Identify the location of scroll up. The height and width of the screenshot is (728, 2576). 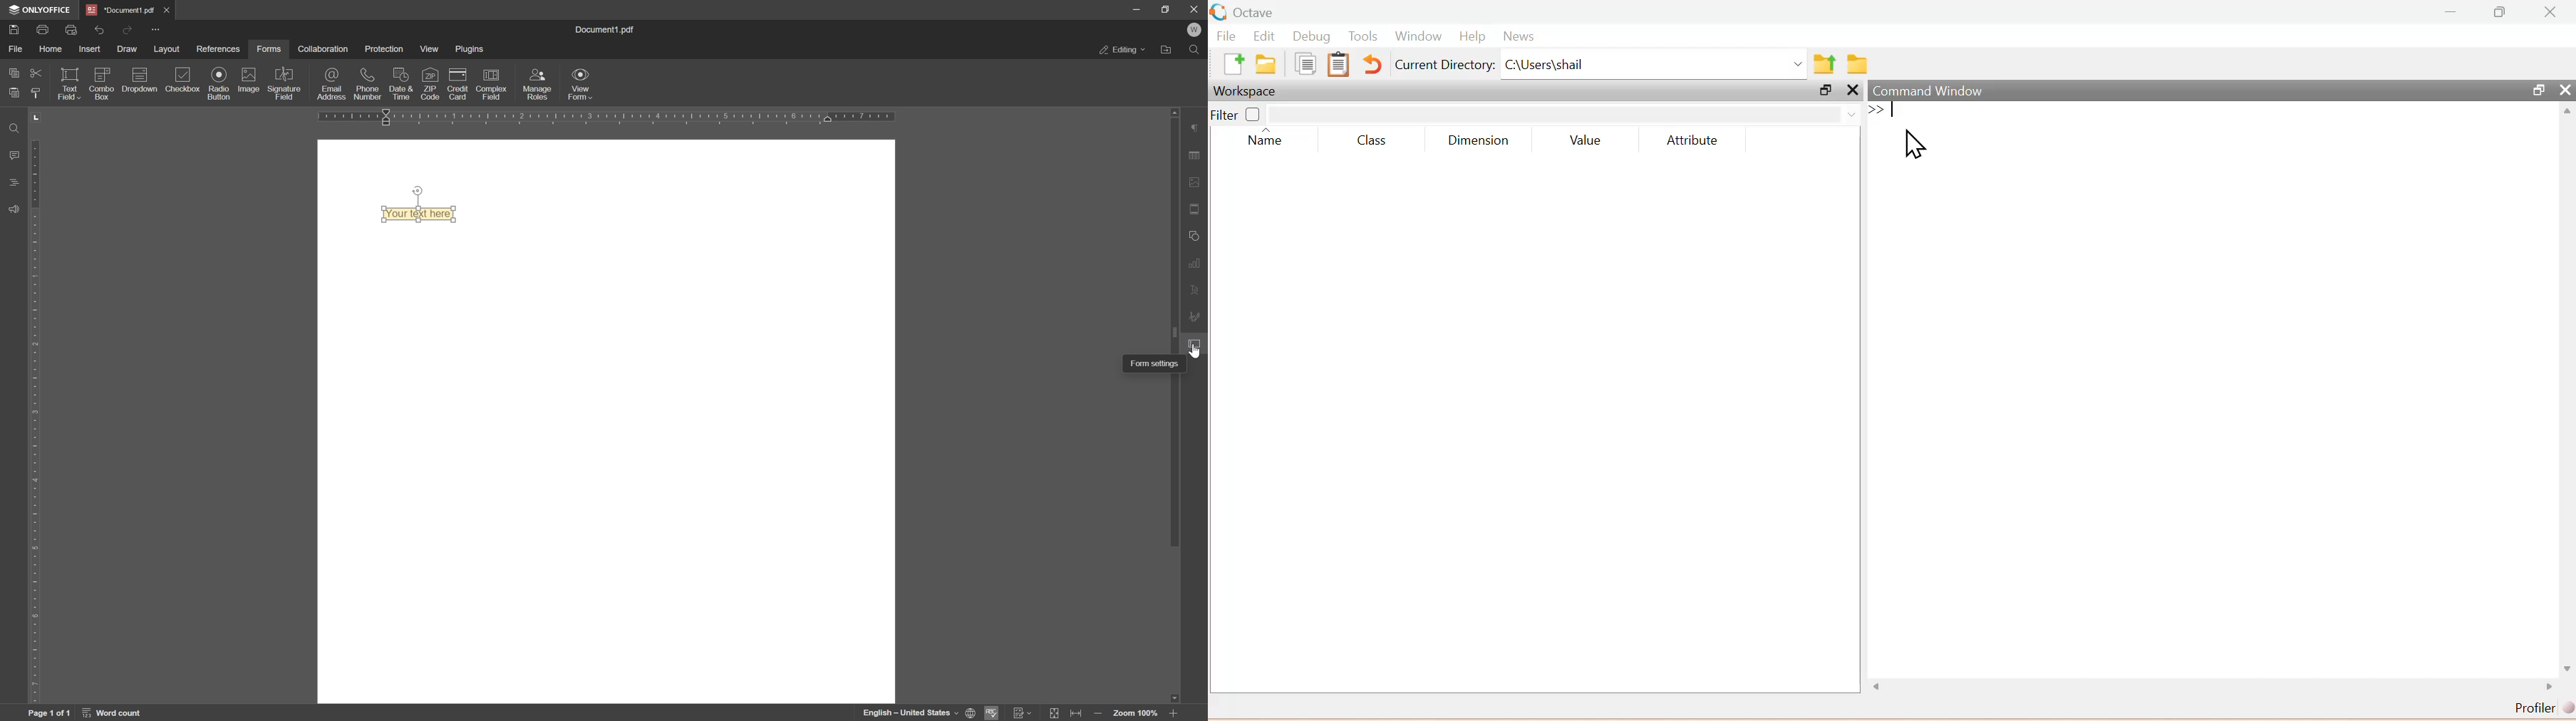
(2565, 113).